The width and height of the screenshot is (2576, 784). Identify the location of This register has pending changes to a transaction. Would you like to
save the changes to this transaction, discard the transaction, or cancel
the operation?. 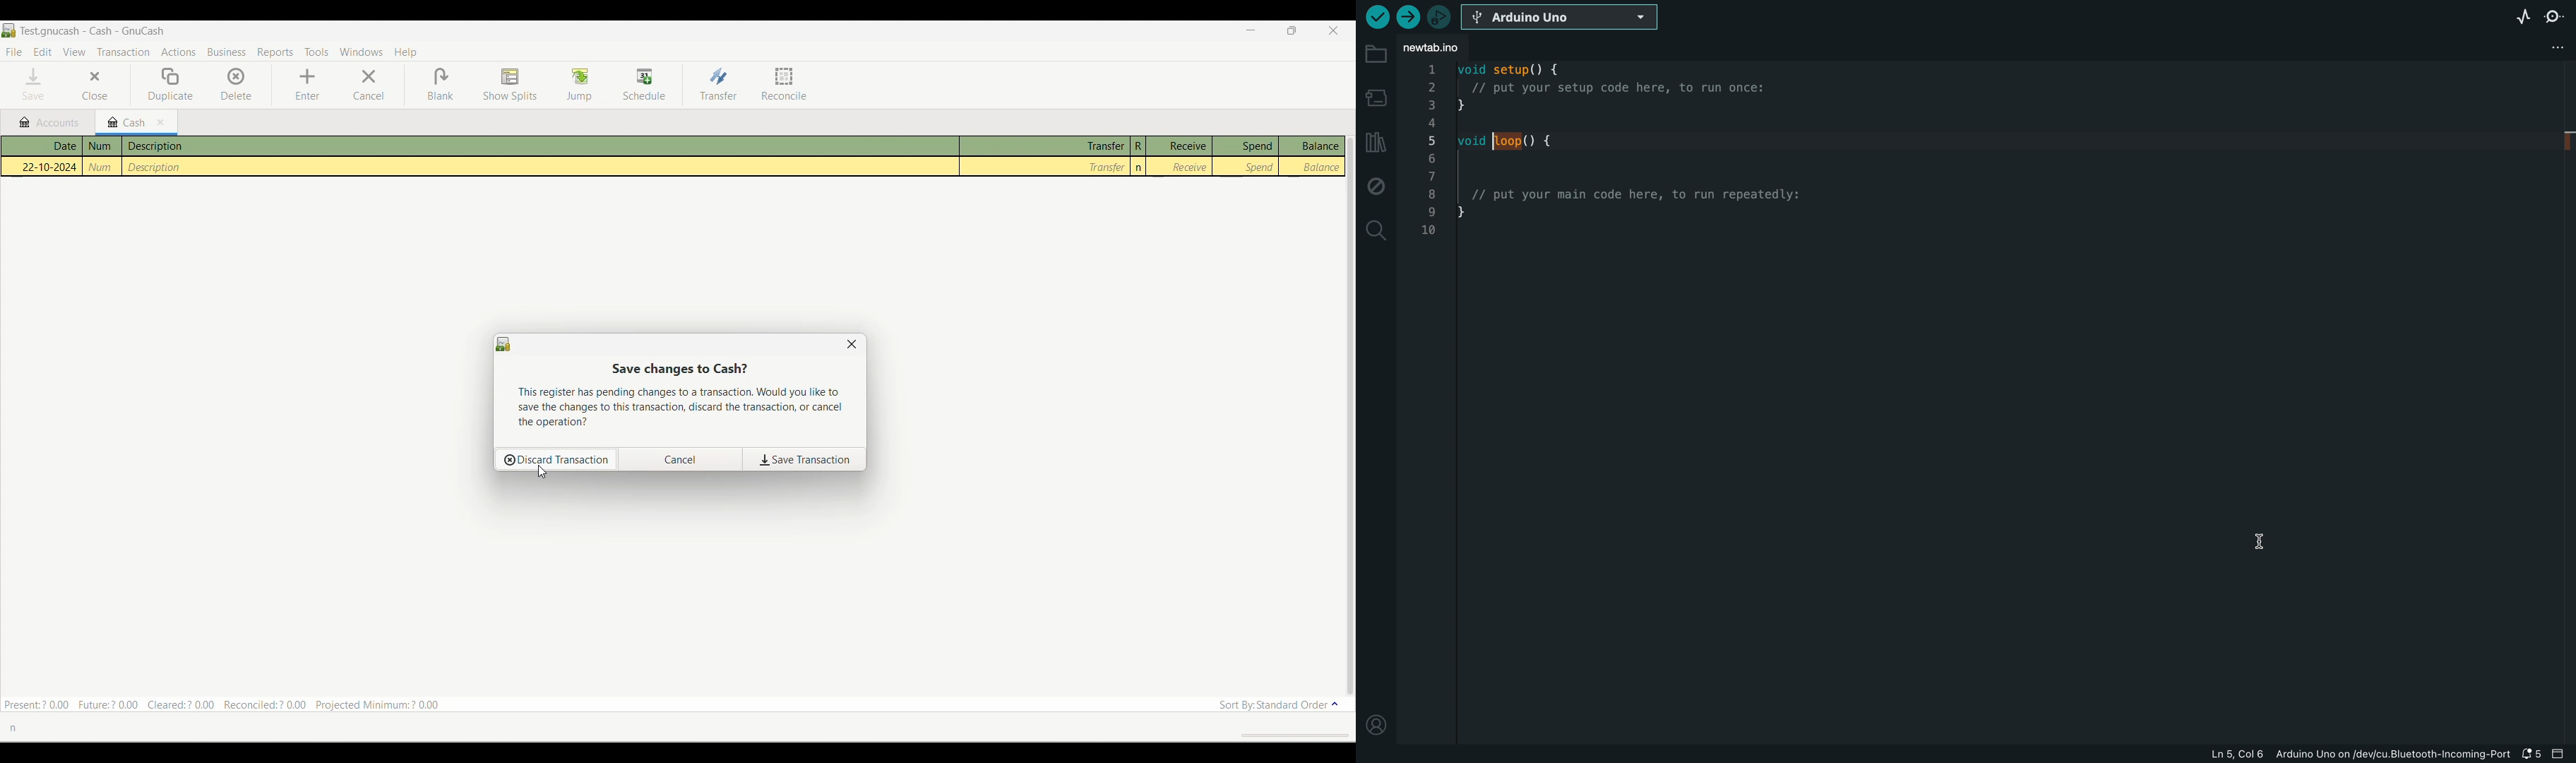
(686, 409).